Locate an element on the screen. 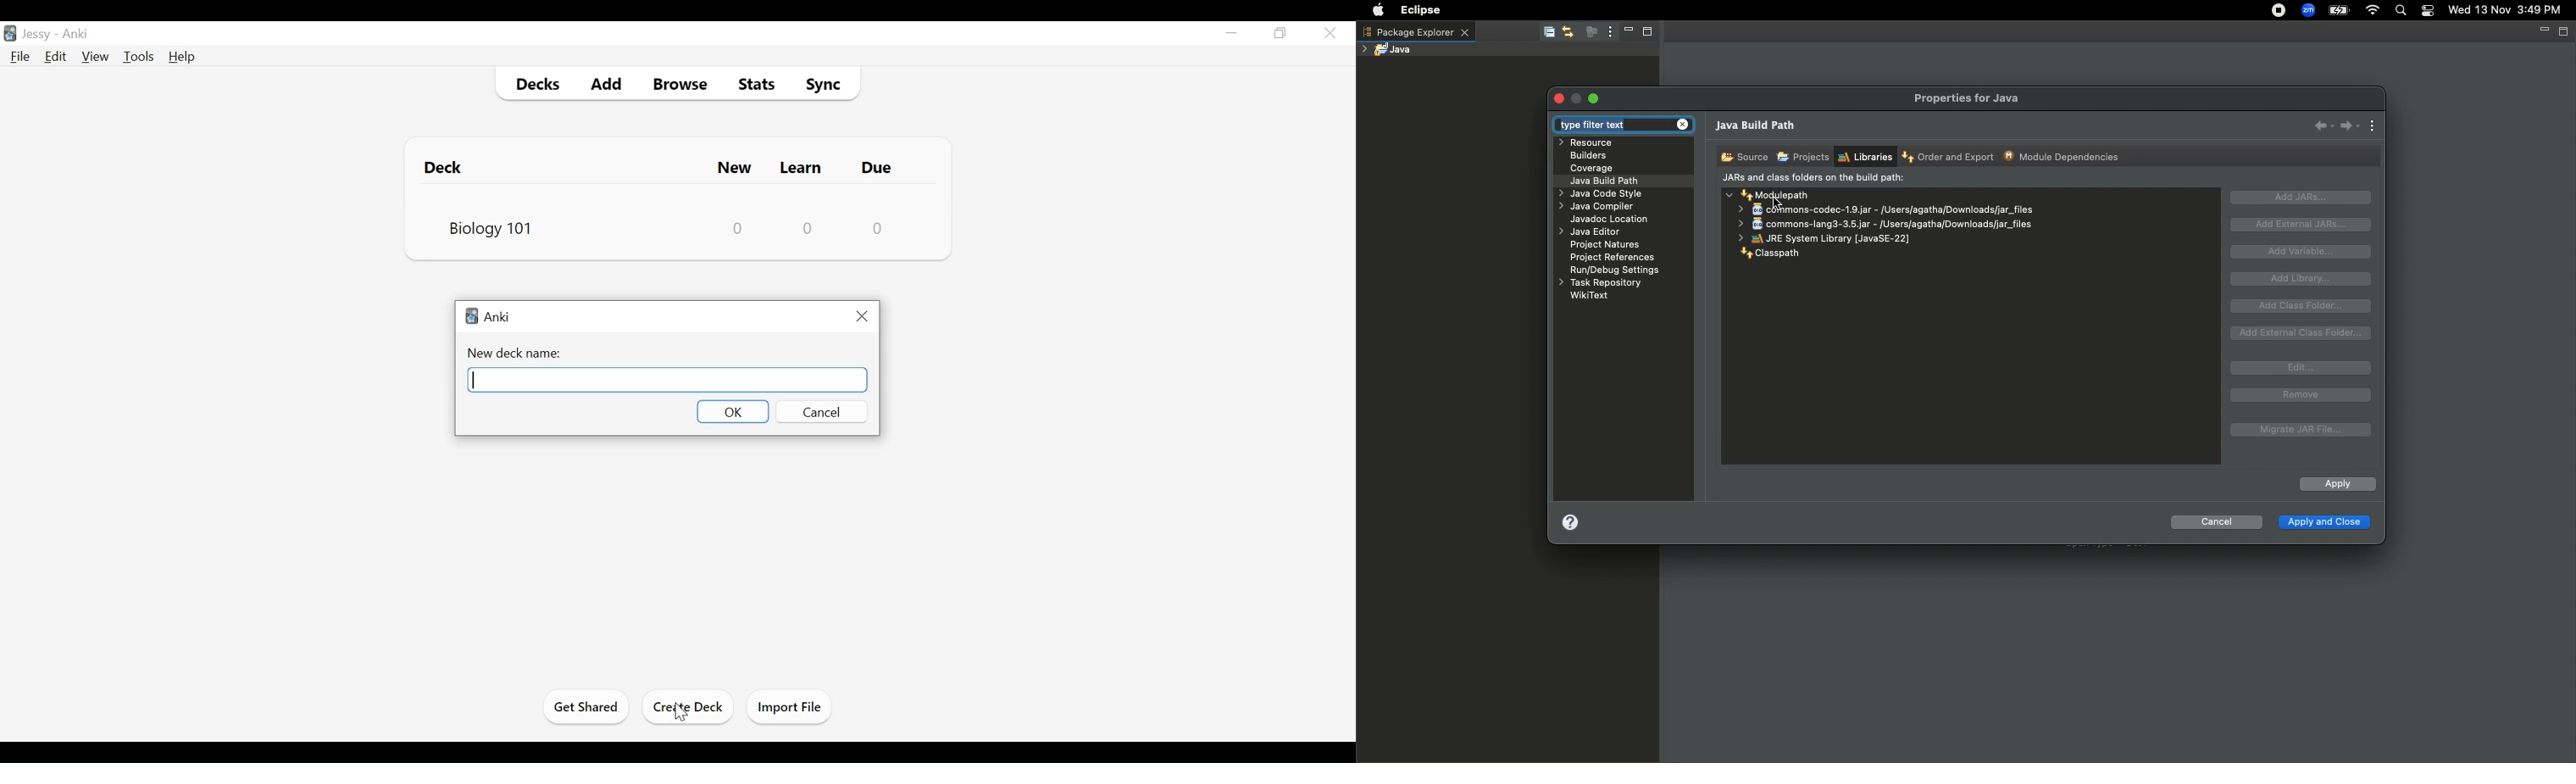 Image resolution: width=2576 pixels, height=784 pixels. Learn Cards is located at coordinates (803, 167).